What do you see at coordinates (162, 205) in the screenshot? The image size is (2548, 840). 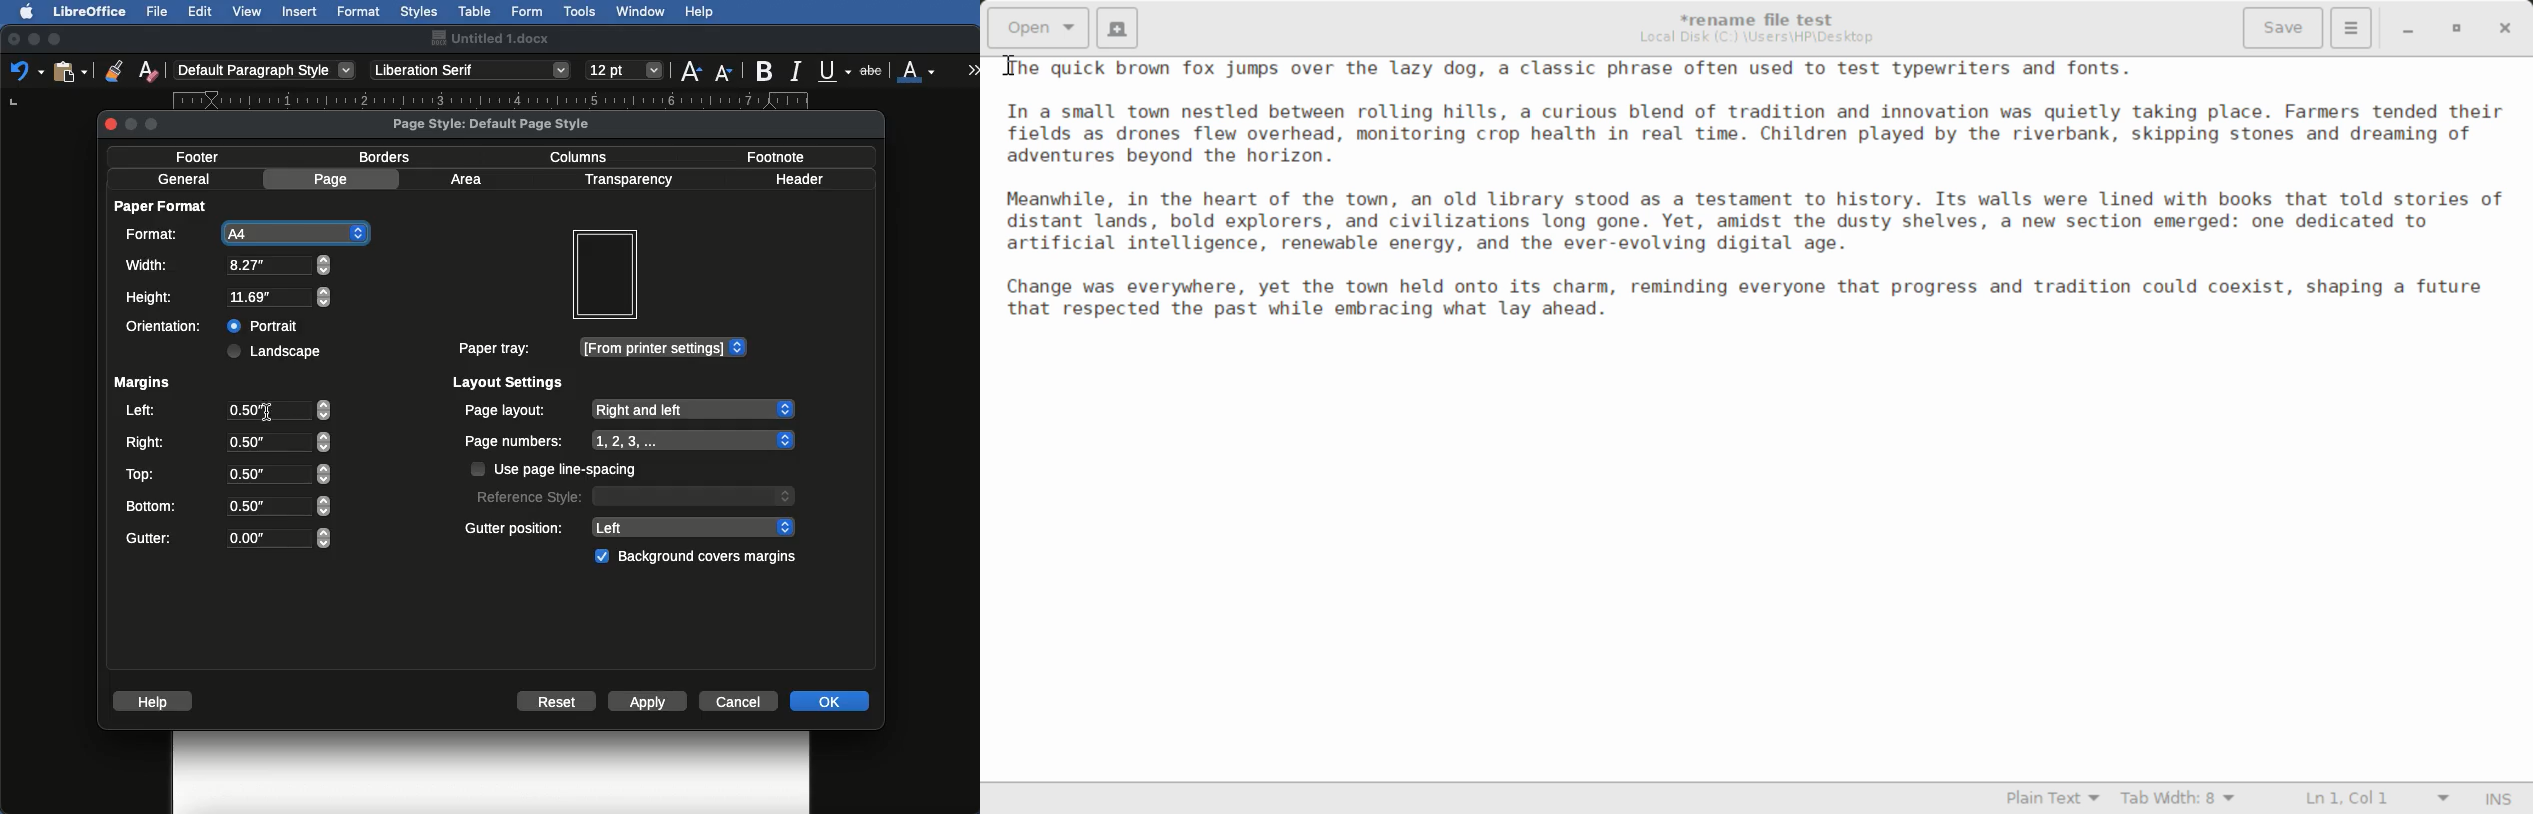 I see `Paper format` at bounding box center [162, 205].